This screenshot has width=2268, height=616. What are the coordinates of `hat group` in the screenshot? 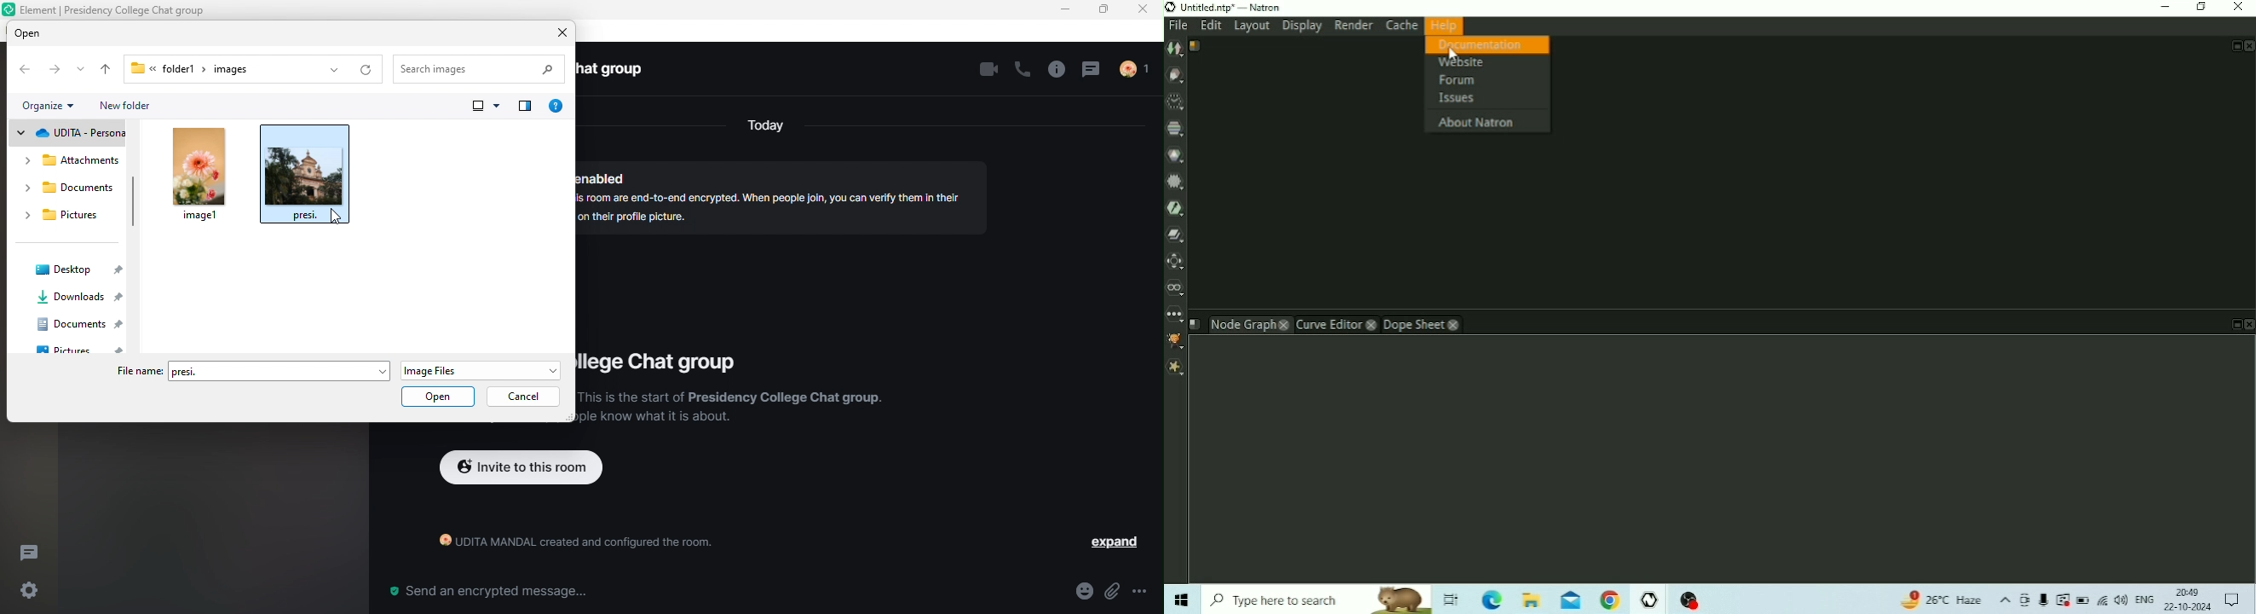 It's located at (618, 71).